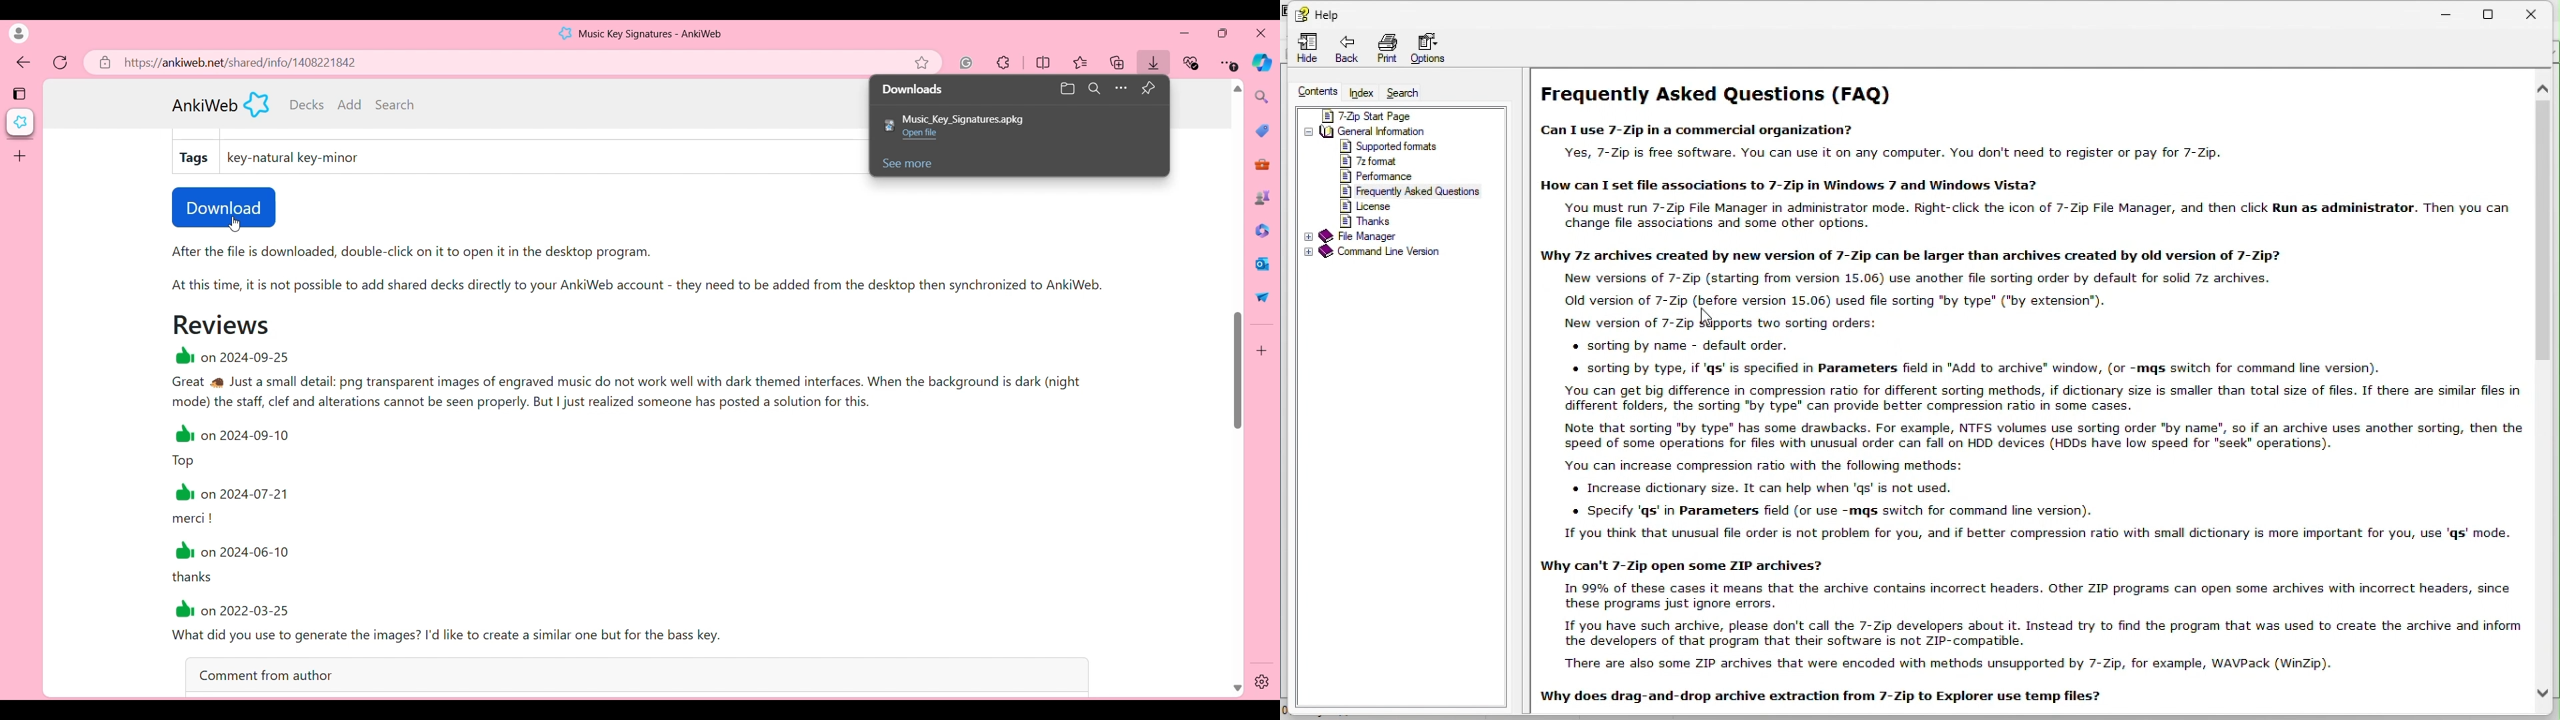  I want to click on More options, so click(1120, 89).